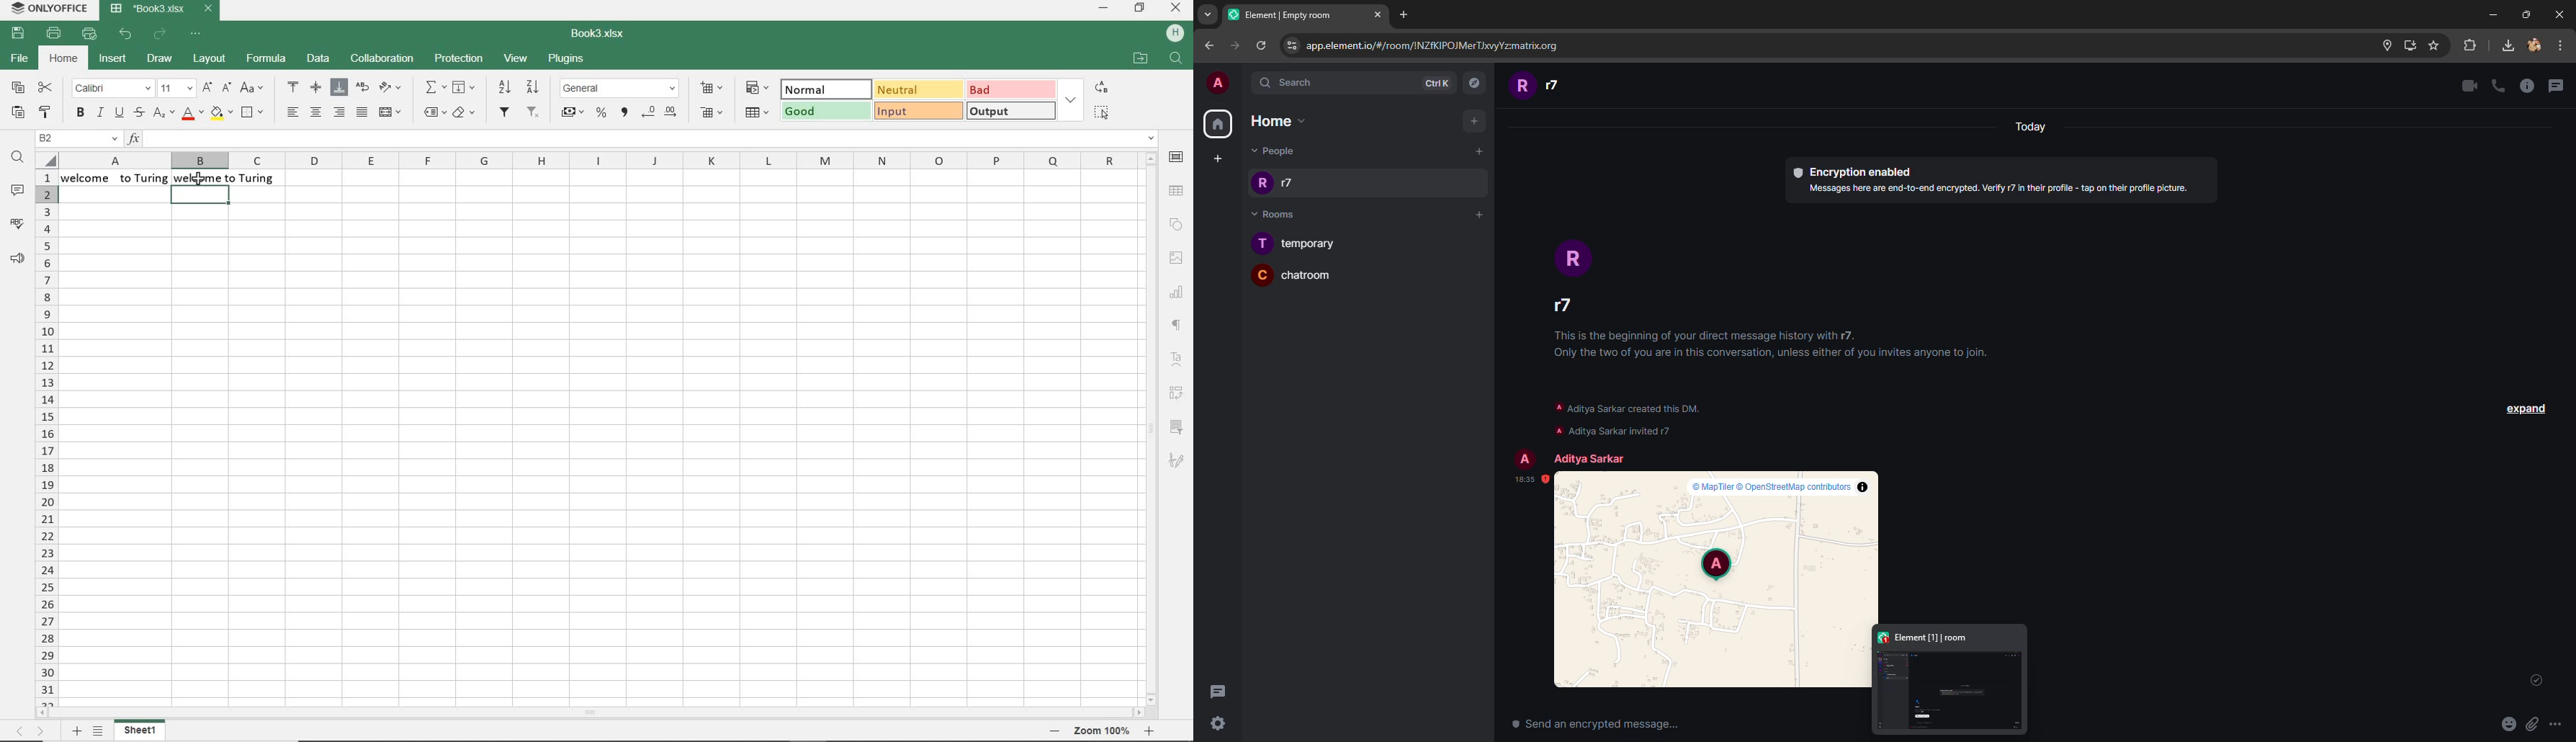  What do you see at coordinates (63, 60) in the screenshot?
I see `home` at bounding box center [63, 60].